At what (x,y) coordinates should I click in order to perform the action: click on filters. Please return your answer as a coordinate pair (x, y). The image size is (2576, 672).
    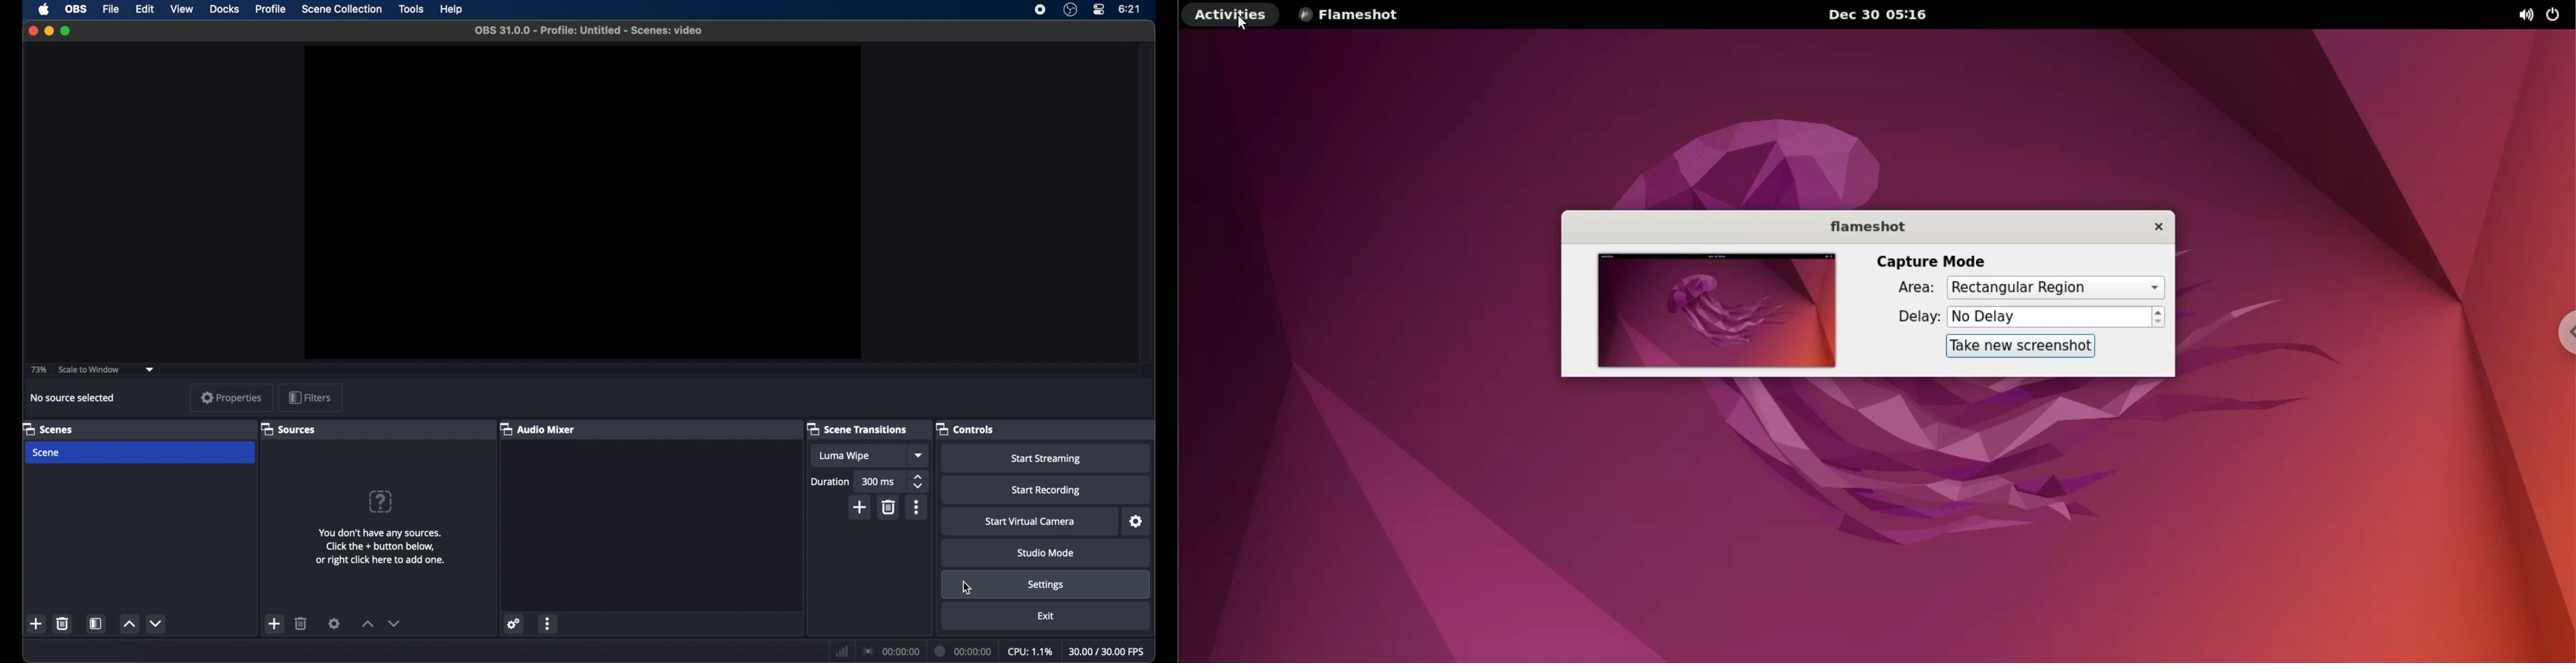
    Looking at the image, I should click on (311, 397).